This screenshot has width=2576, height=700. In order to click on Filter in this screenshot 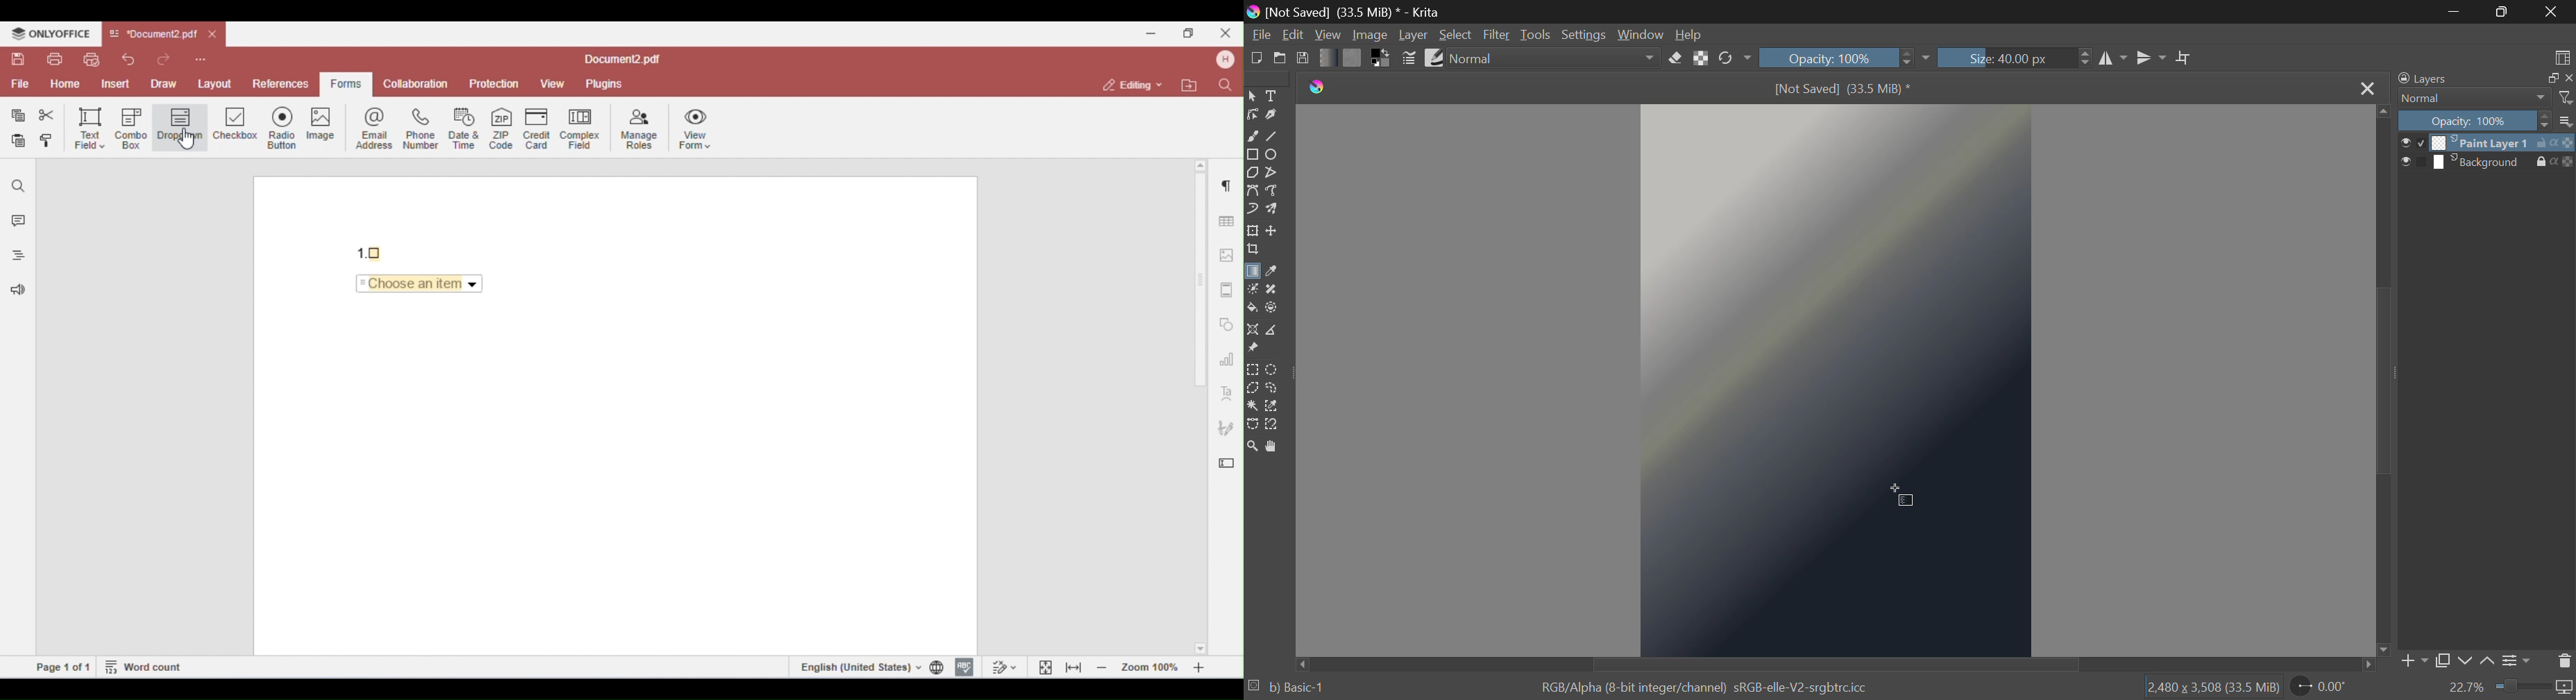, I will do `click(1498, 35)`.